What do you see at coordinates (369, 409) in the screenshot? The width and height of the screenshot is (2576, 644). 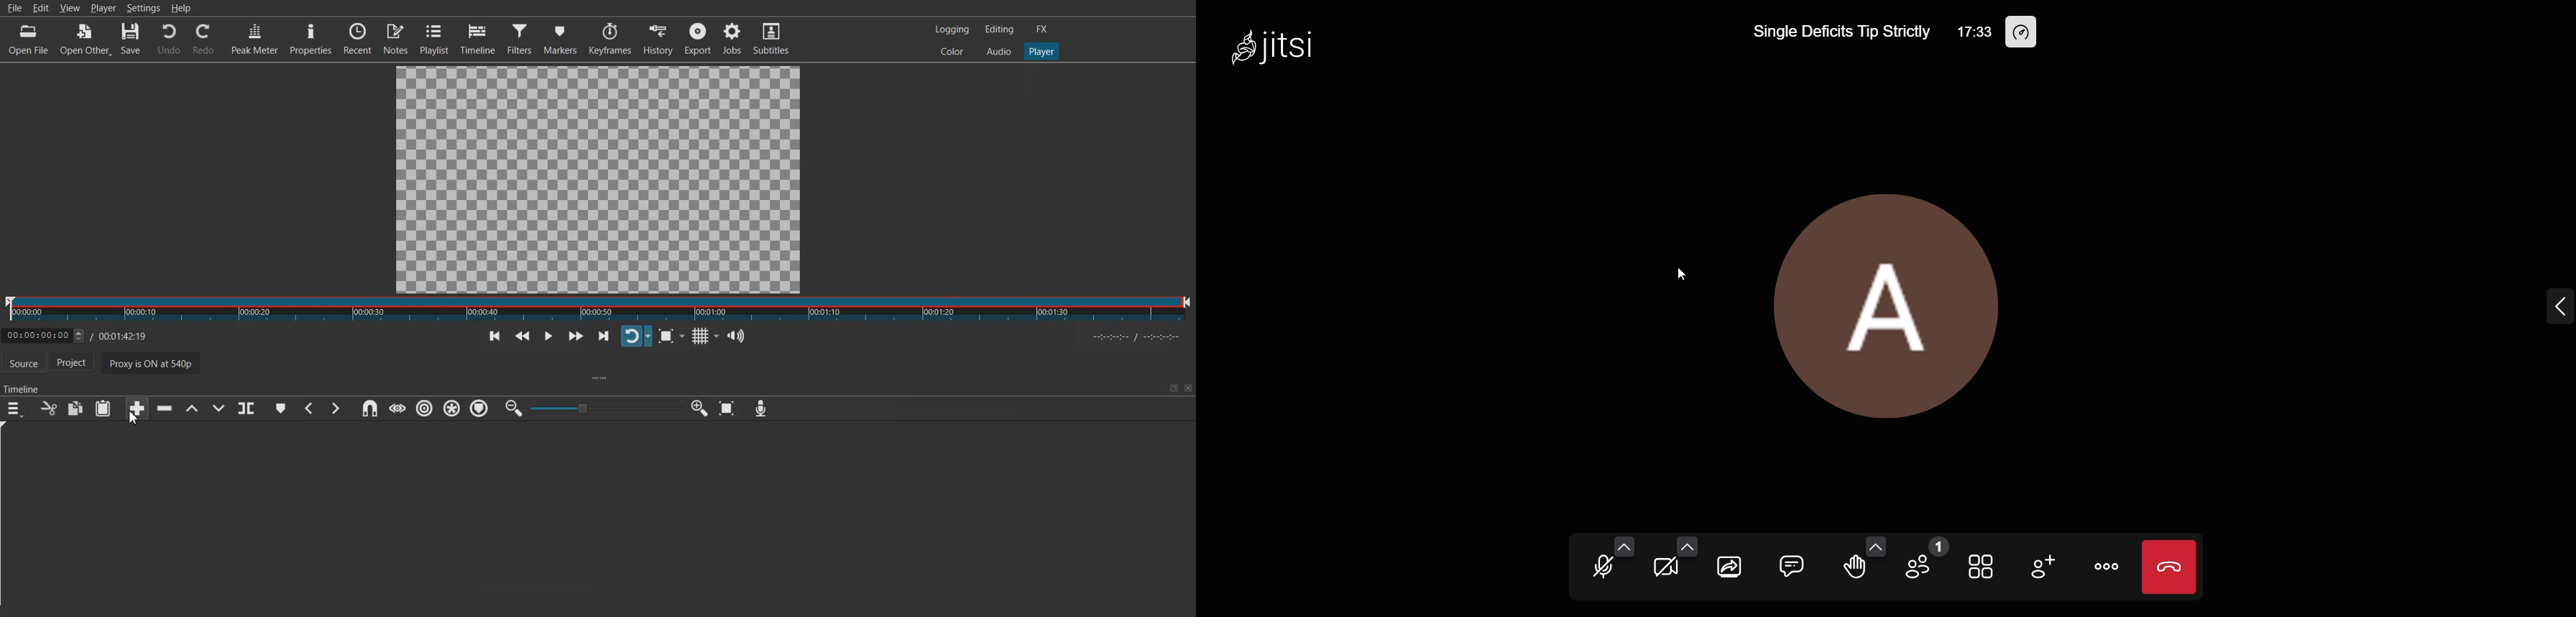 I see `Snap` at bounding box center [369, 409].